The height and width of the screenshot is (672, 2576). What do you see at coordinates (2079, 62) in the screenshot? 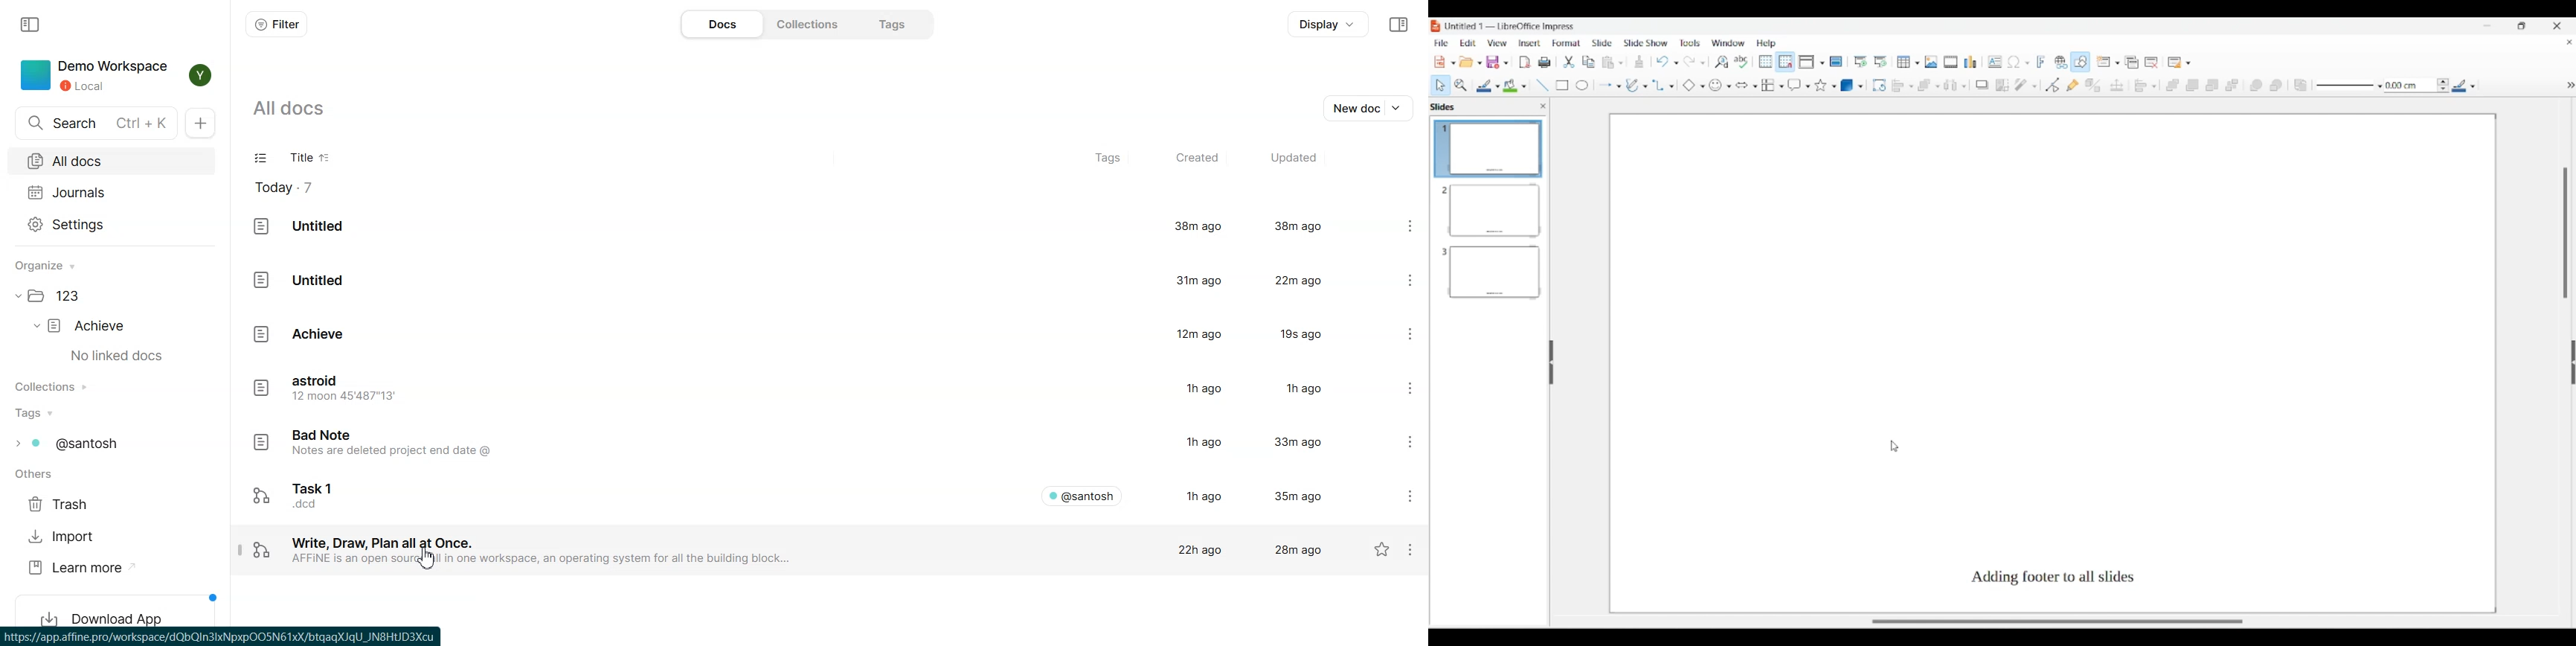
I see `Show draw functions, highlighted` at bounding box center [2079, 62].